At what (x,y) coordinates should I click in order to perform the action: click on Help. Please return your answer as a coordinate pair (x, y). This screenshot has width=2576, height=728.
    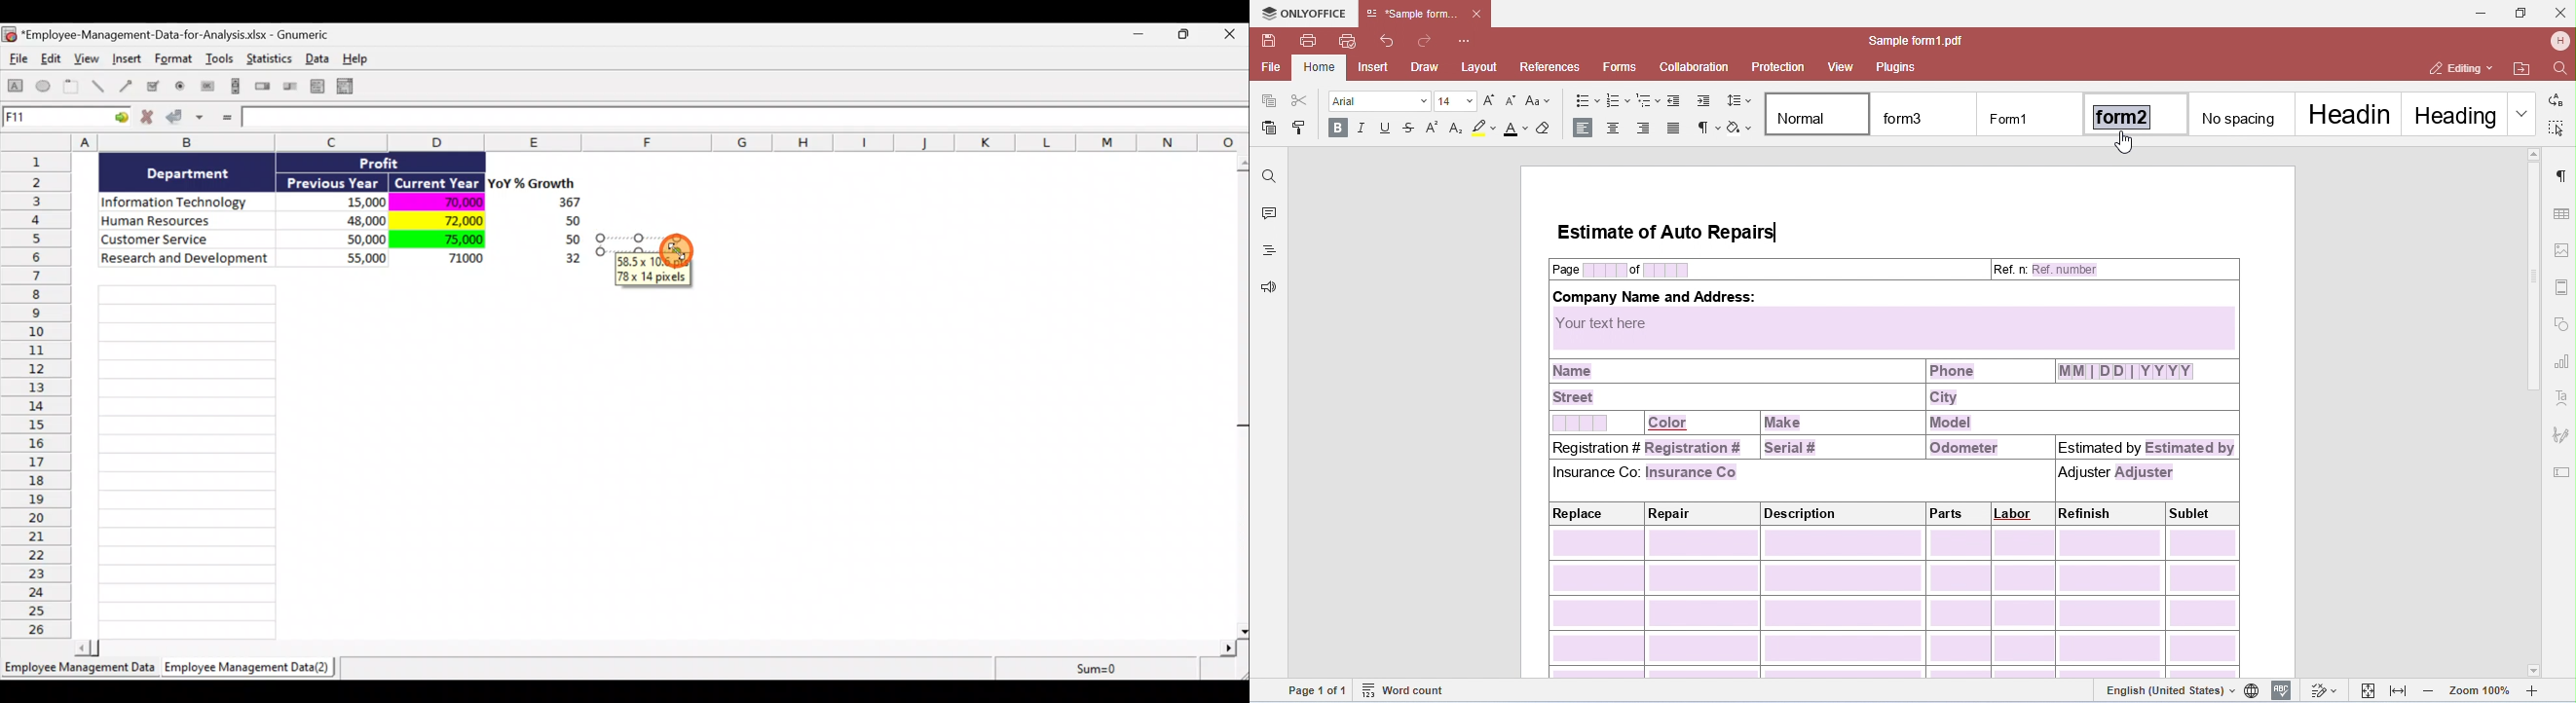
    Looking at the image, I should click on (363, 59).